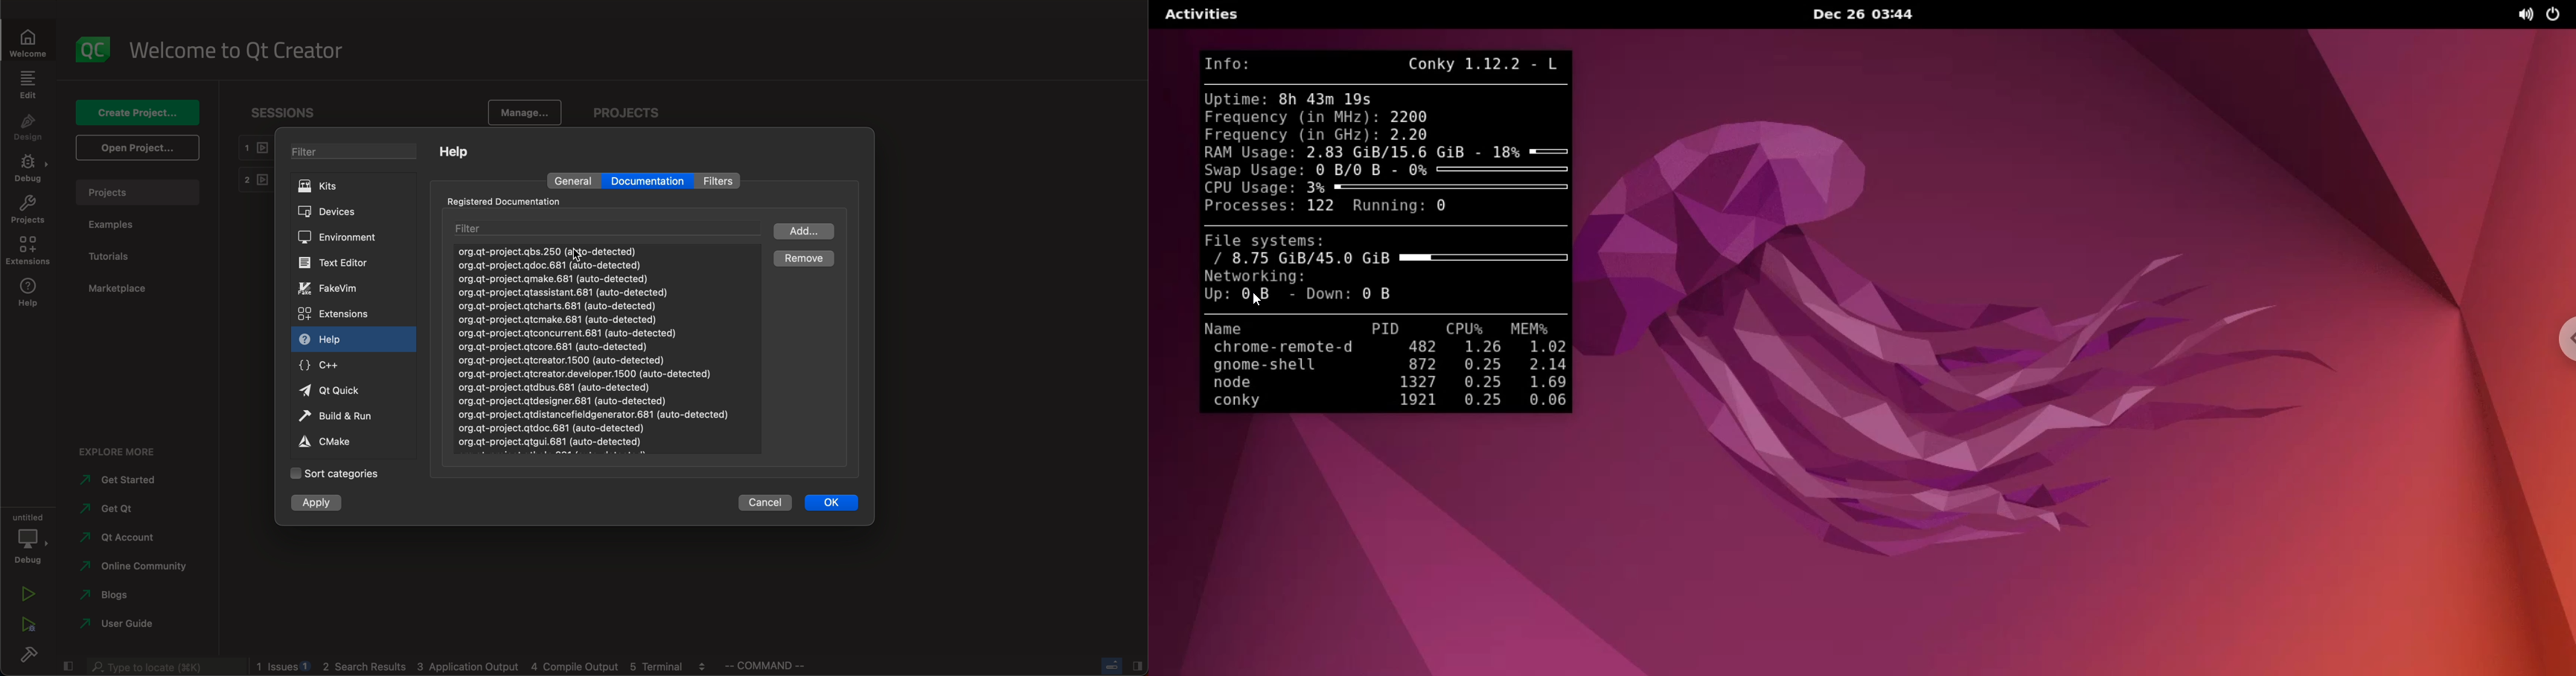  I want to click on started, so click(125, 480).